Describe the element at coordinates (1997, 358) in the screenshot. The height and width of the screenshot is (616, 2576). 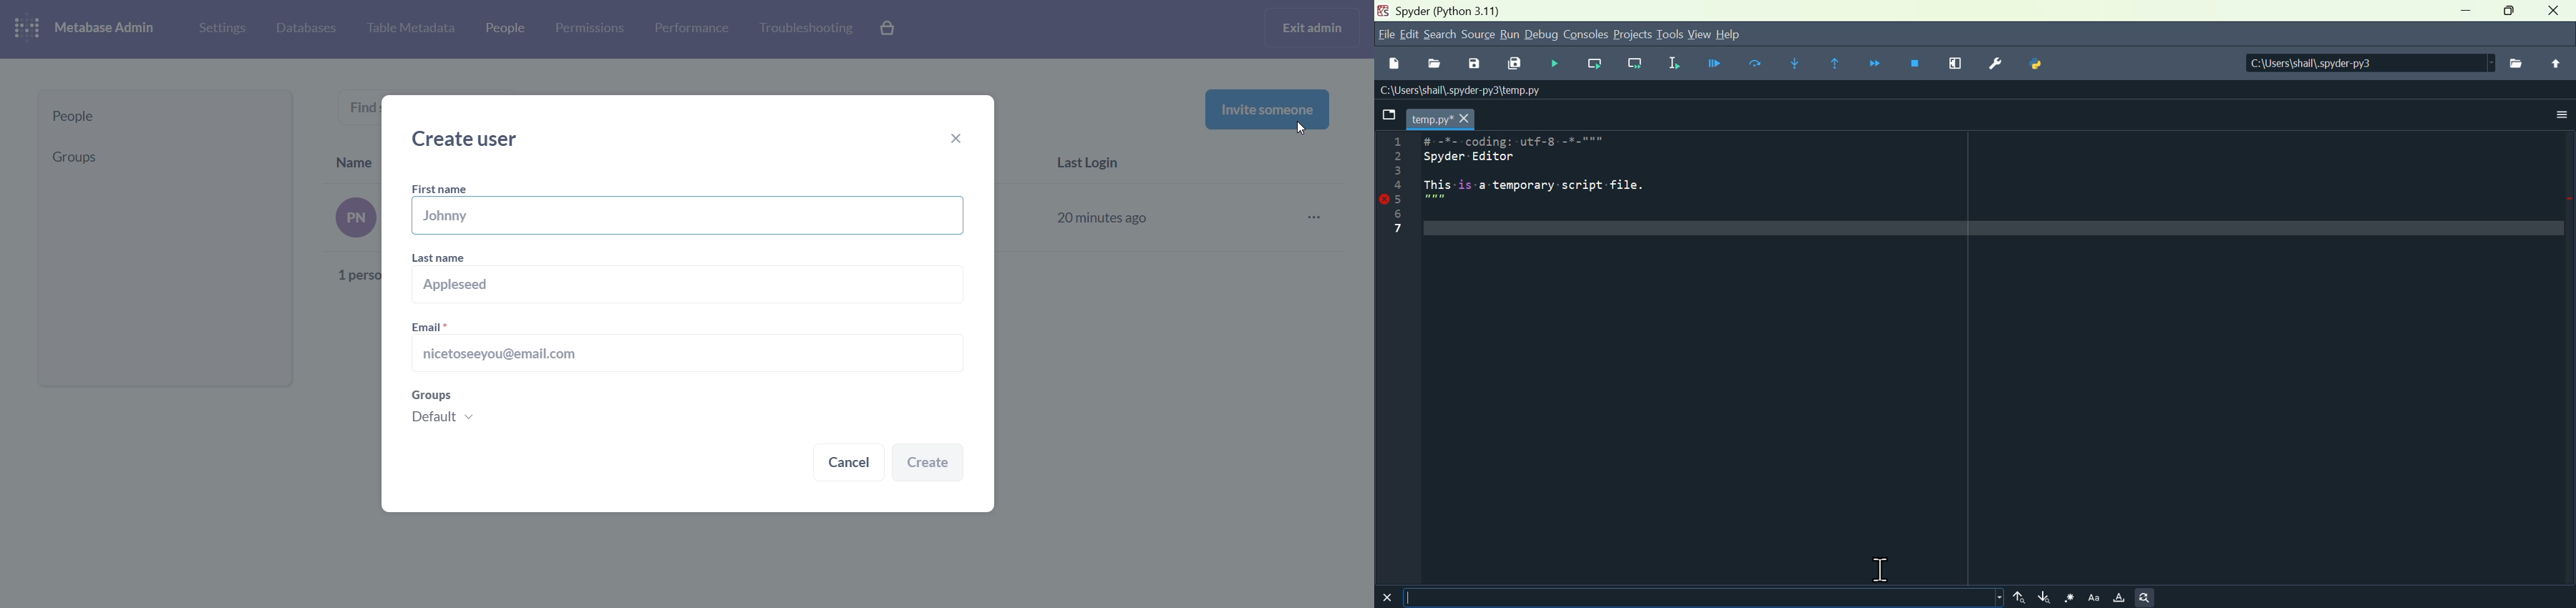
I see `# -*- coding: utf-8 -*- """ Spyder Editor  This is a temporary script file. """` at that location.